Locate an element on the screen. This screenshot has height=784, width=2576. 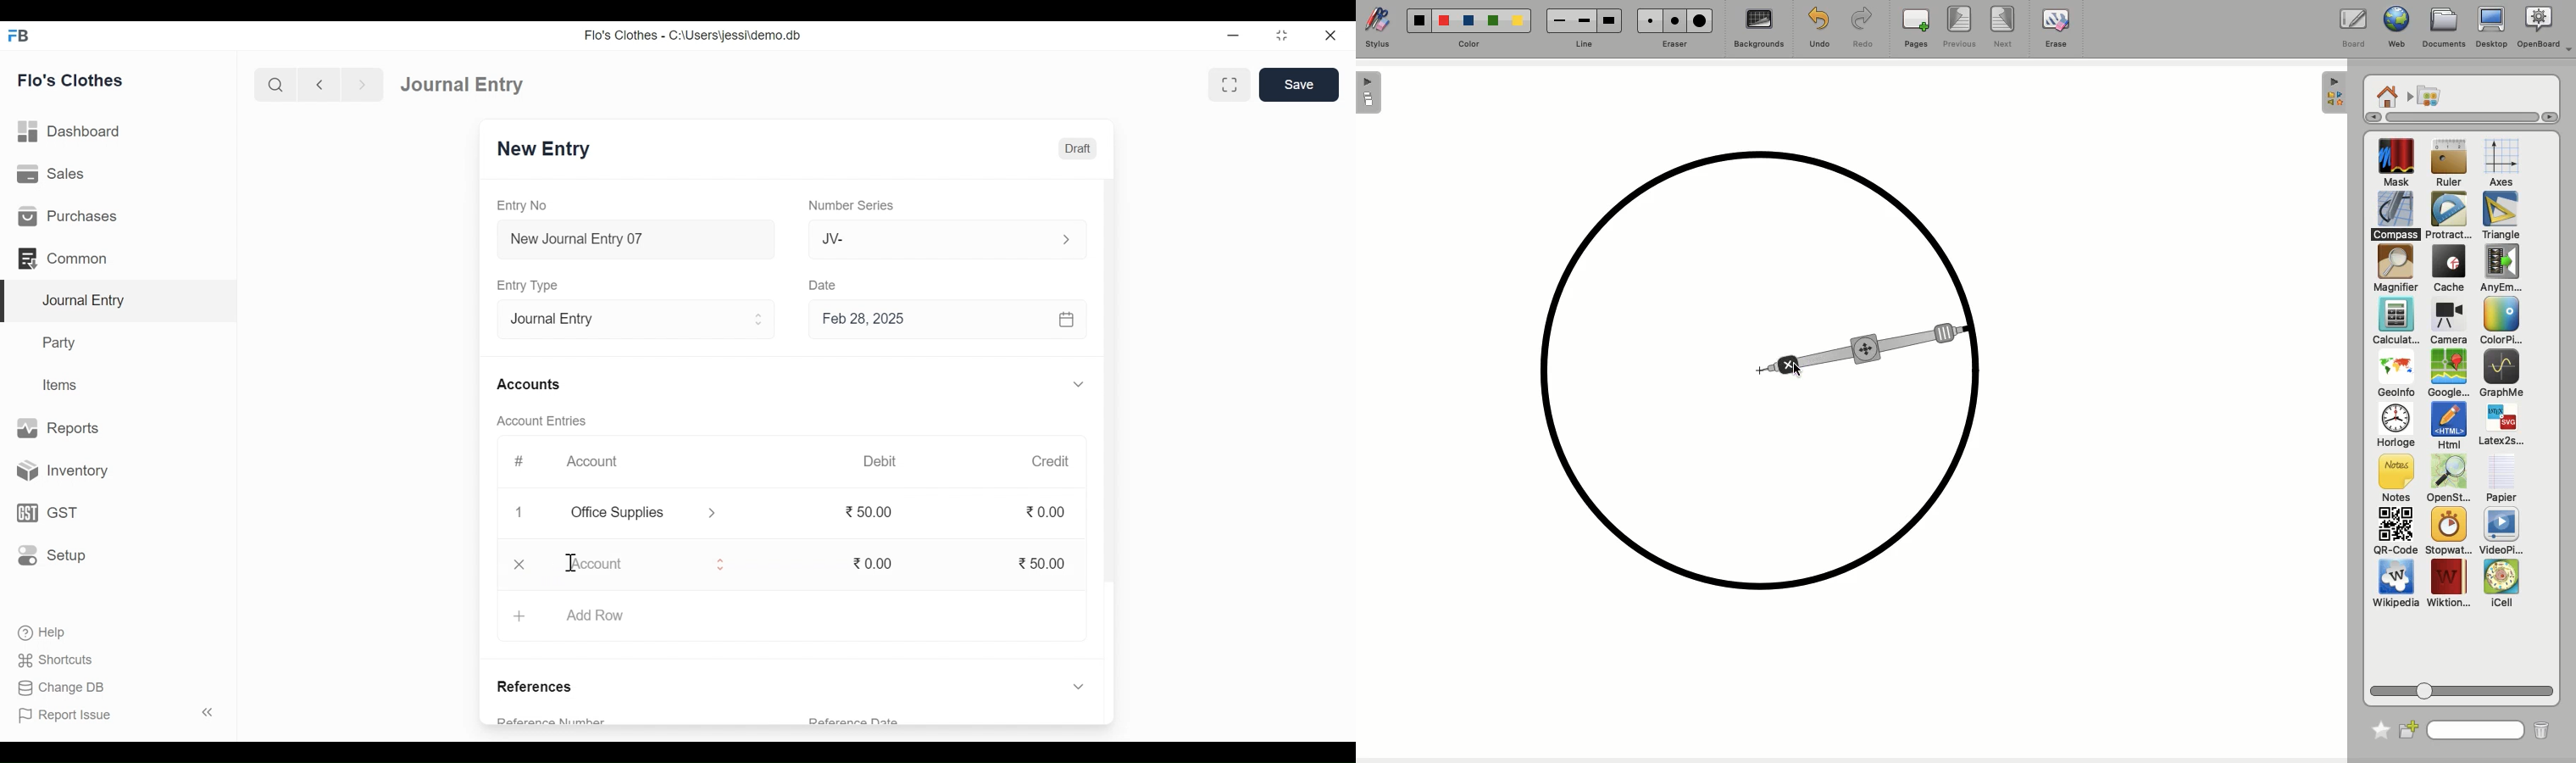
GST is located at coordinates (45, 514).